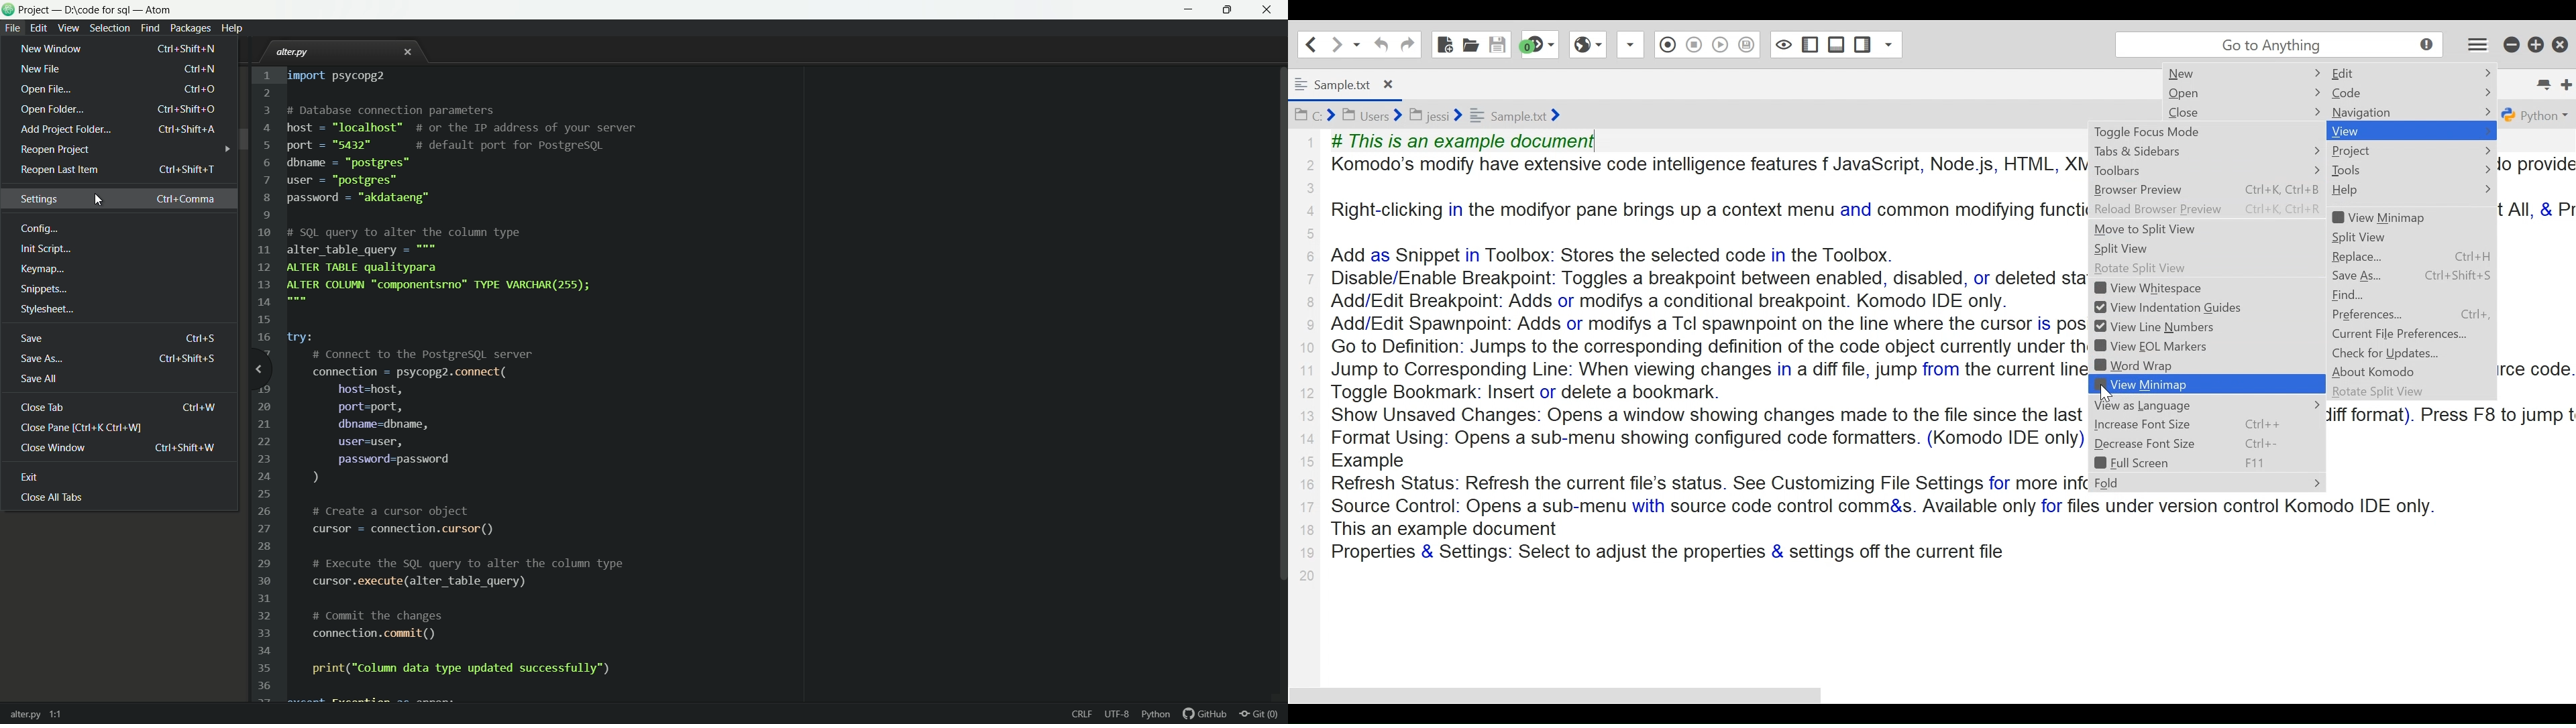 This screenshot has height=728, width=2576. Describe the element at coordinates (1809, 44) in the screenshot. I see `Show/Hide bottom Pane` at that location.